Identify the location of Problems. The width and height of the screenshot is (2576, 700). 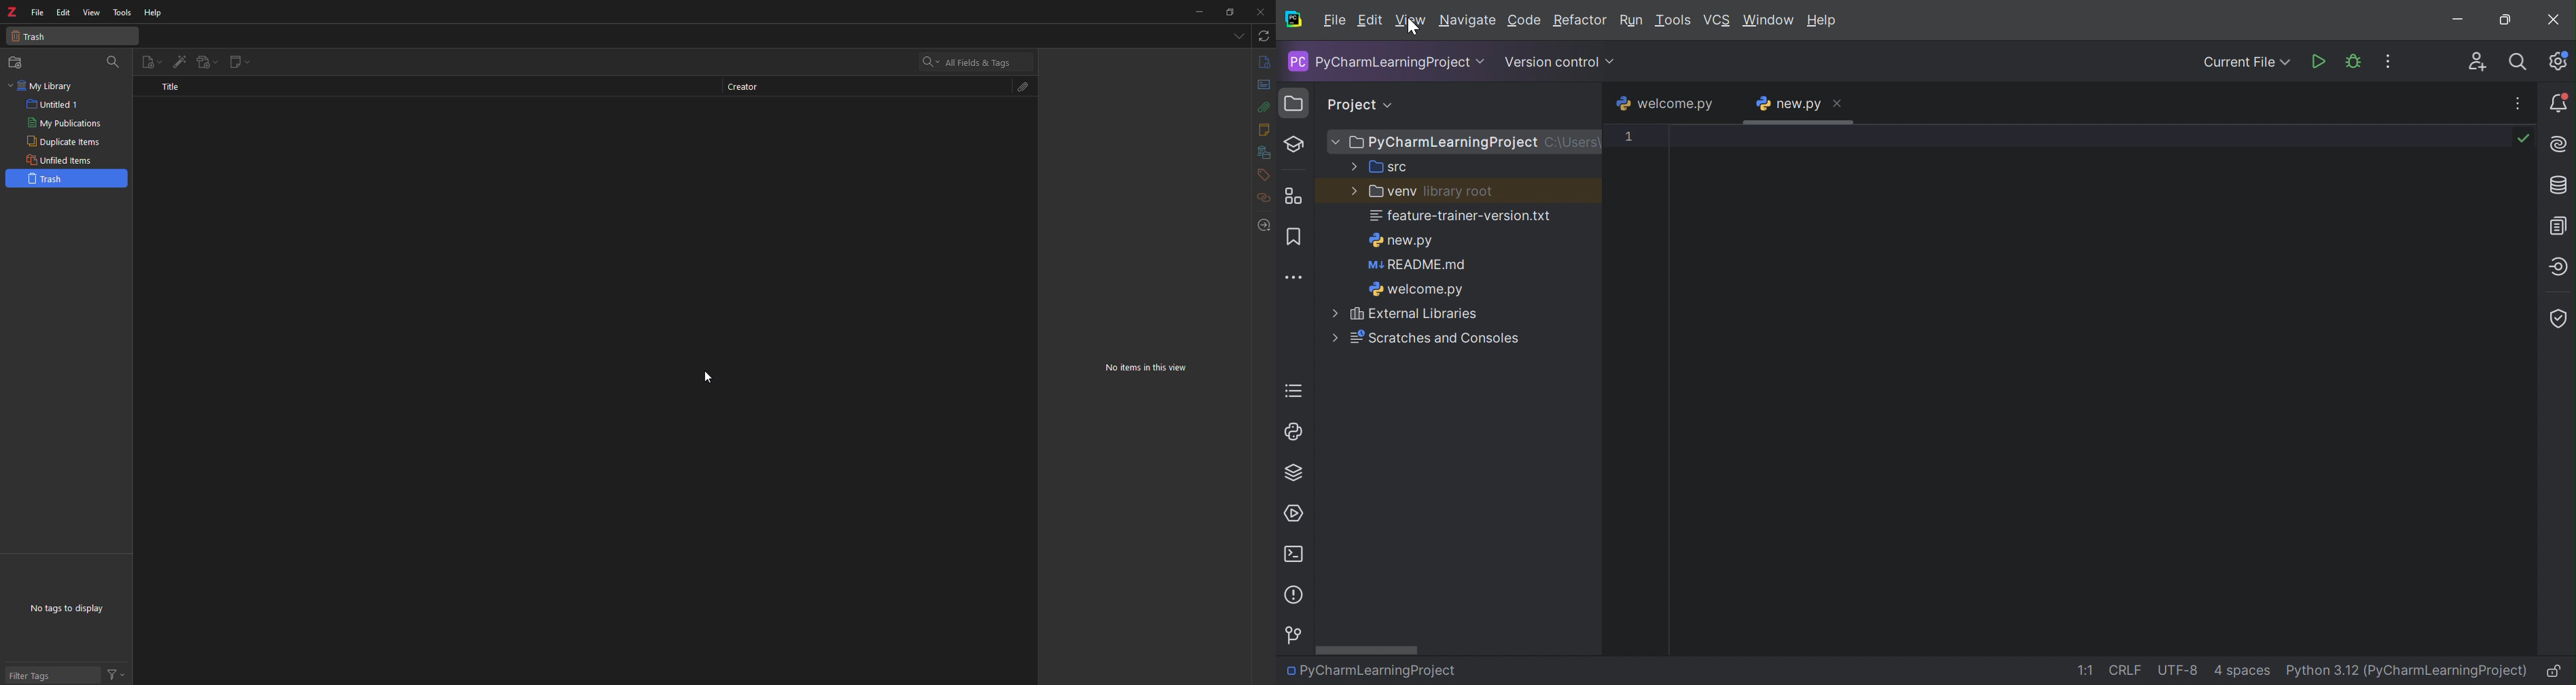
(1295, 597).